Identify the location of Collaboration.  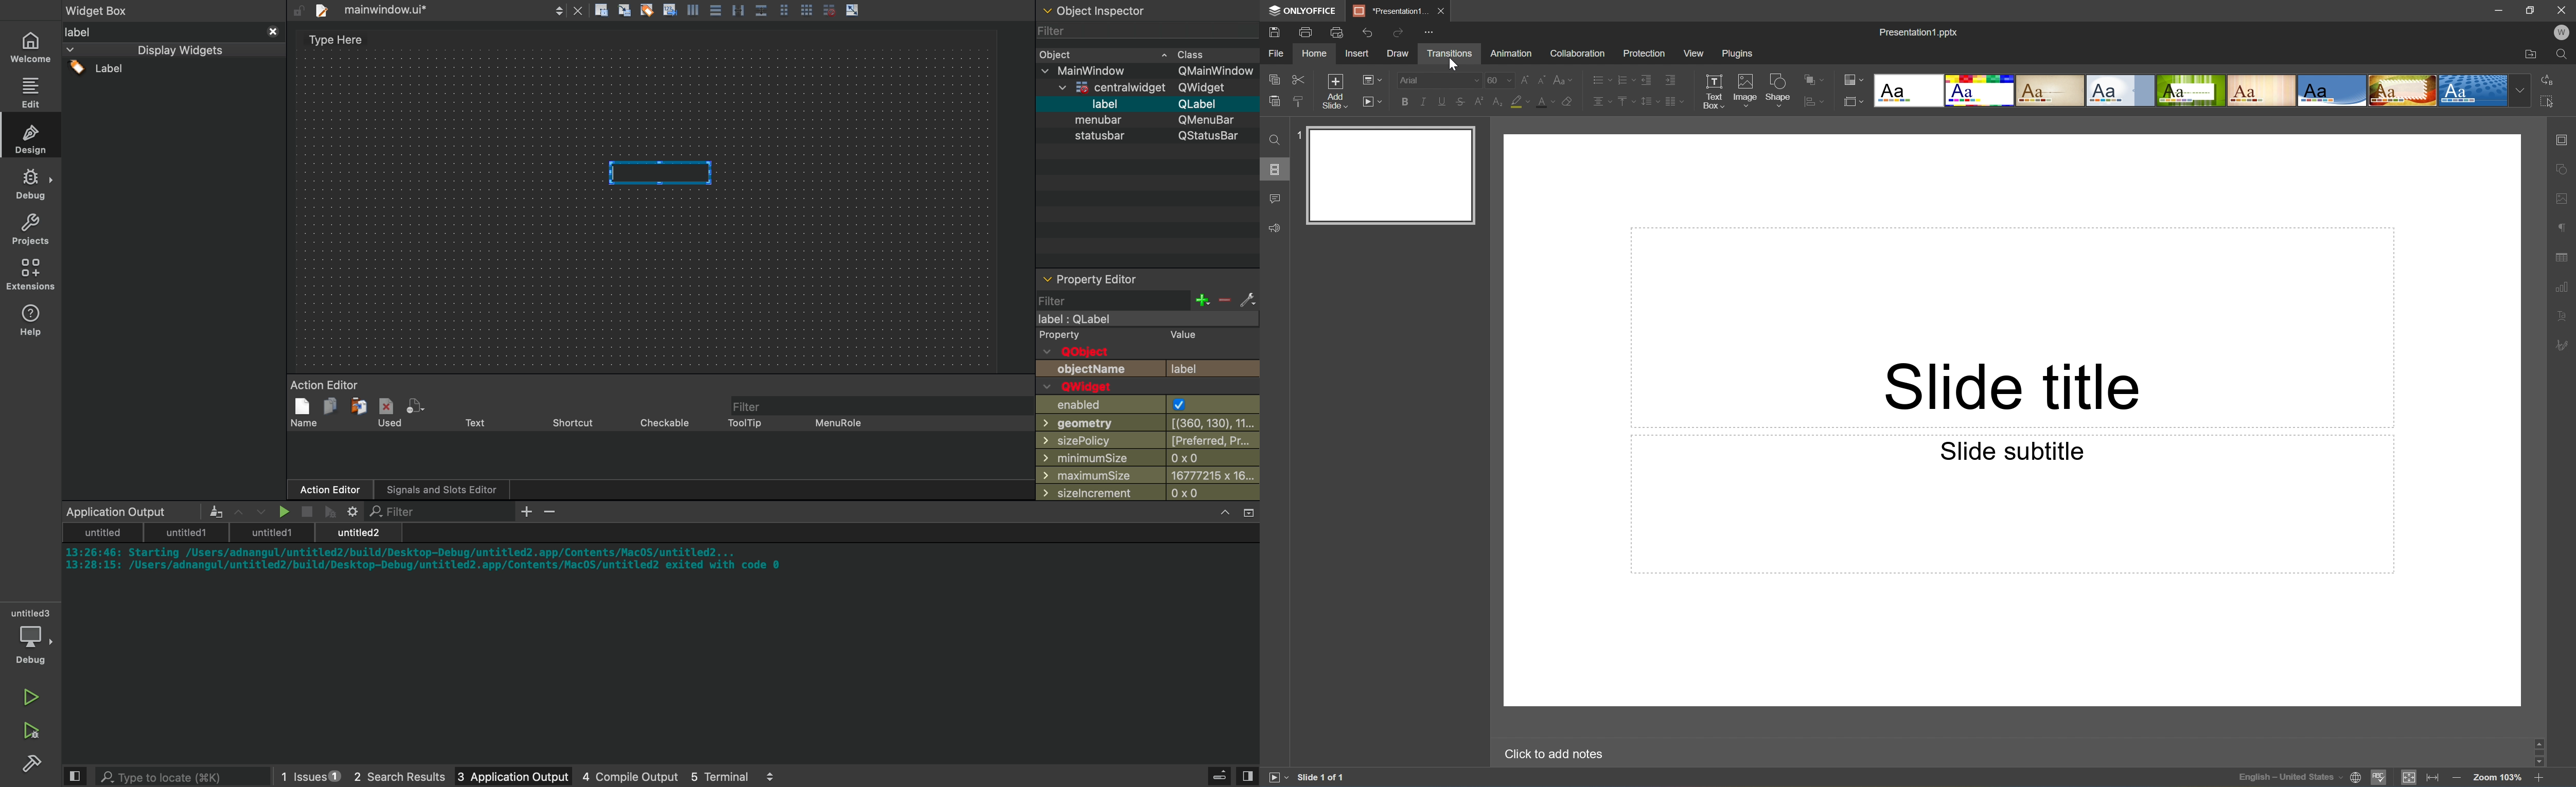
(1578, 57).